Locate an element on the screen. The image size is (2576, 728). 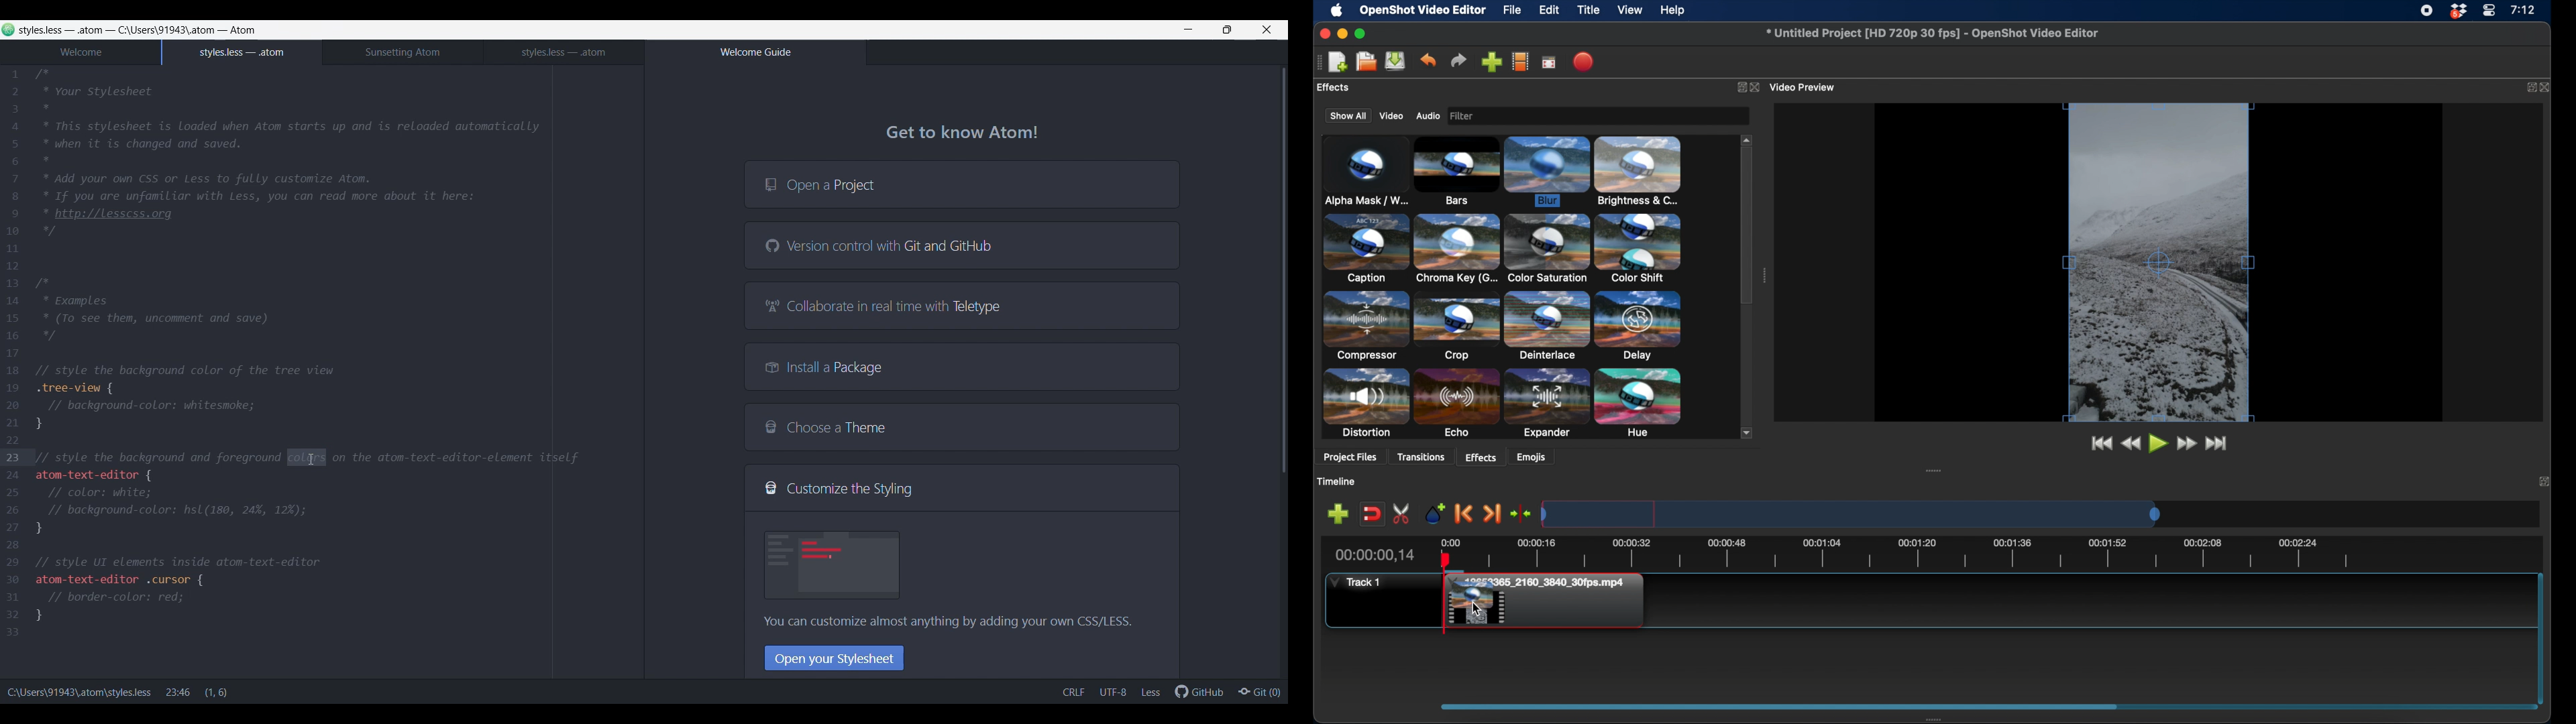
choose profile is located at coordinates (1521, 61).